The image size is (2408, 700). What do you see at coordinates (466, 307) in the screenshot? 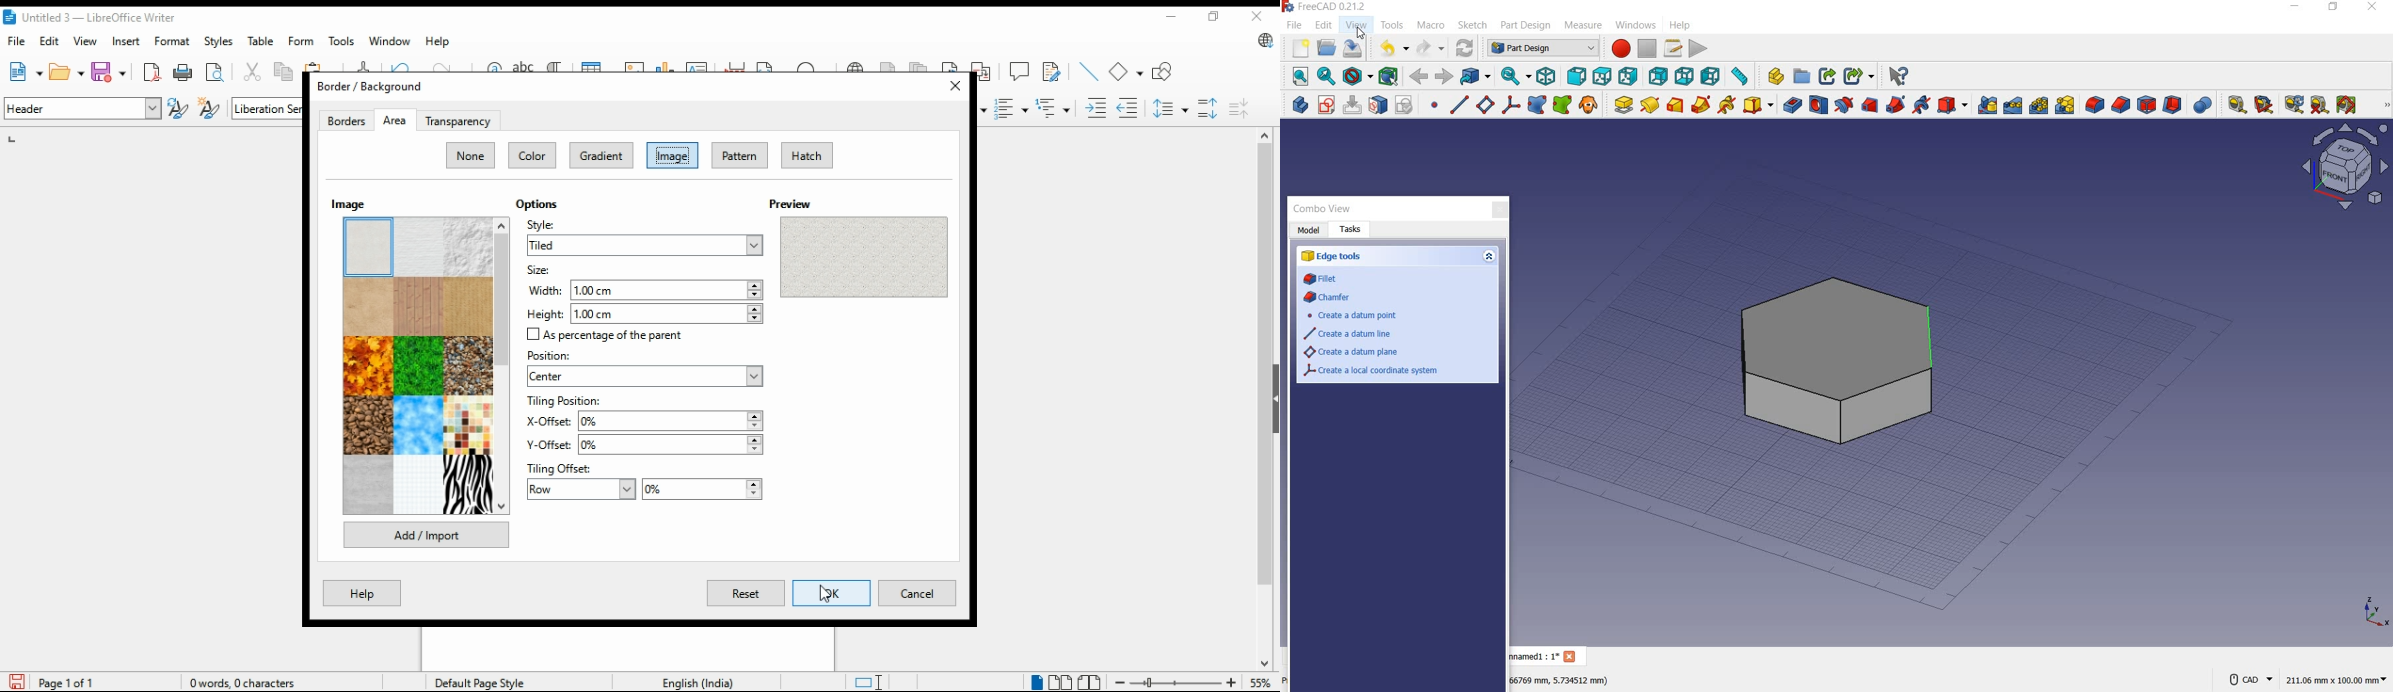
I see `image option 6` at bounding box center [466, 307].